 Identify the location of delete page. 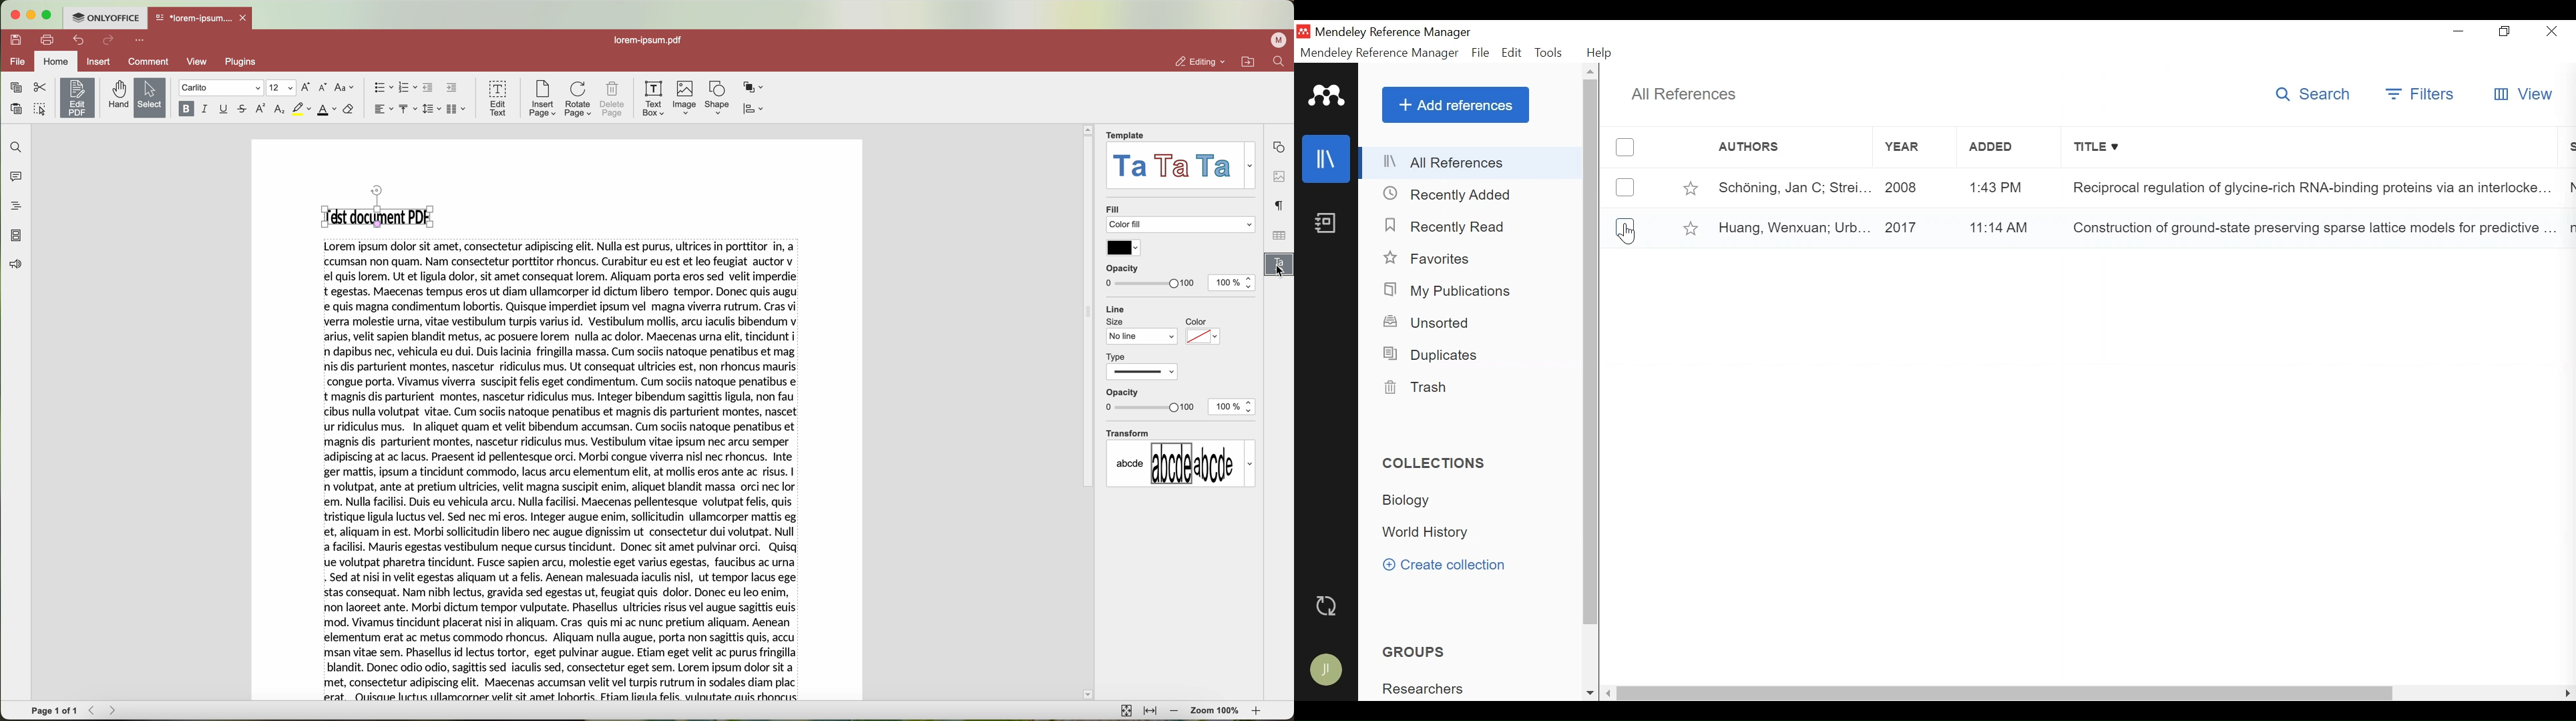
(612, 99).